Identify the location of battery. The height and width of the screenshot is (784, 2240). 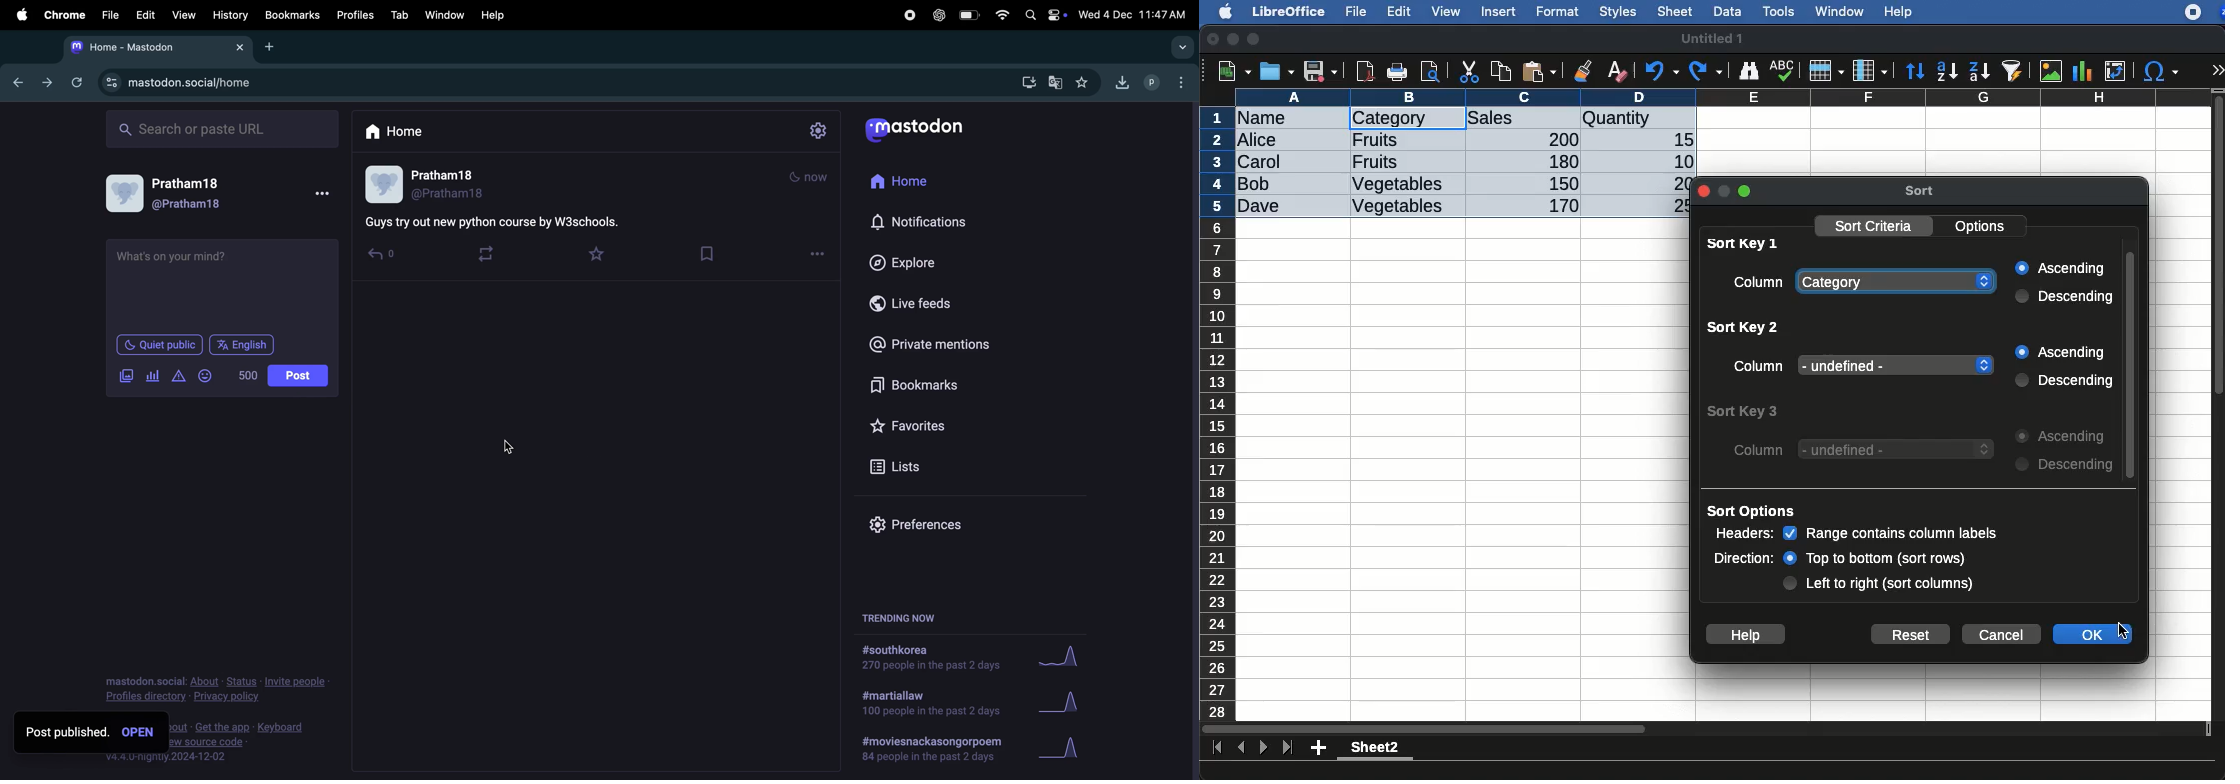
(969, 15).